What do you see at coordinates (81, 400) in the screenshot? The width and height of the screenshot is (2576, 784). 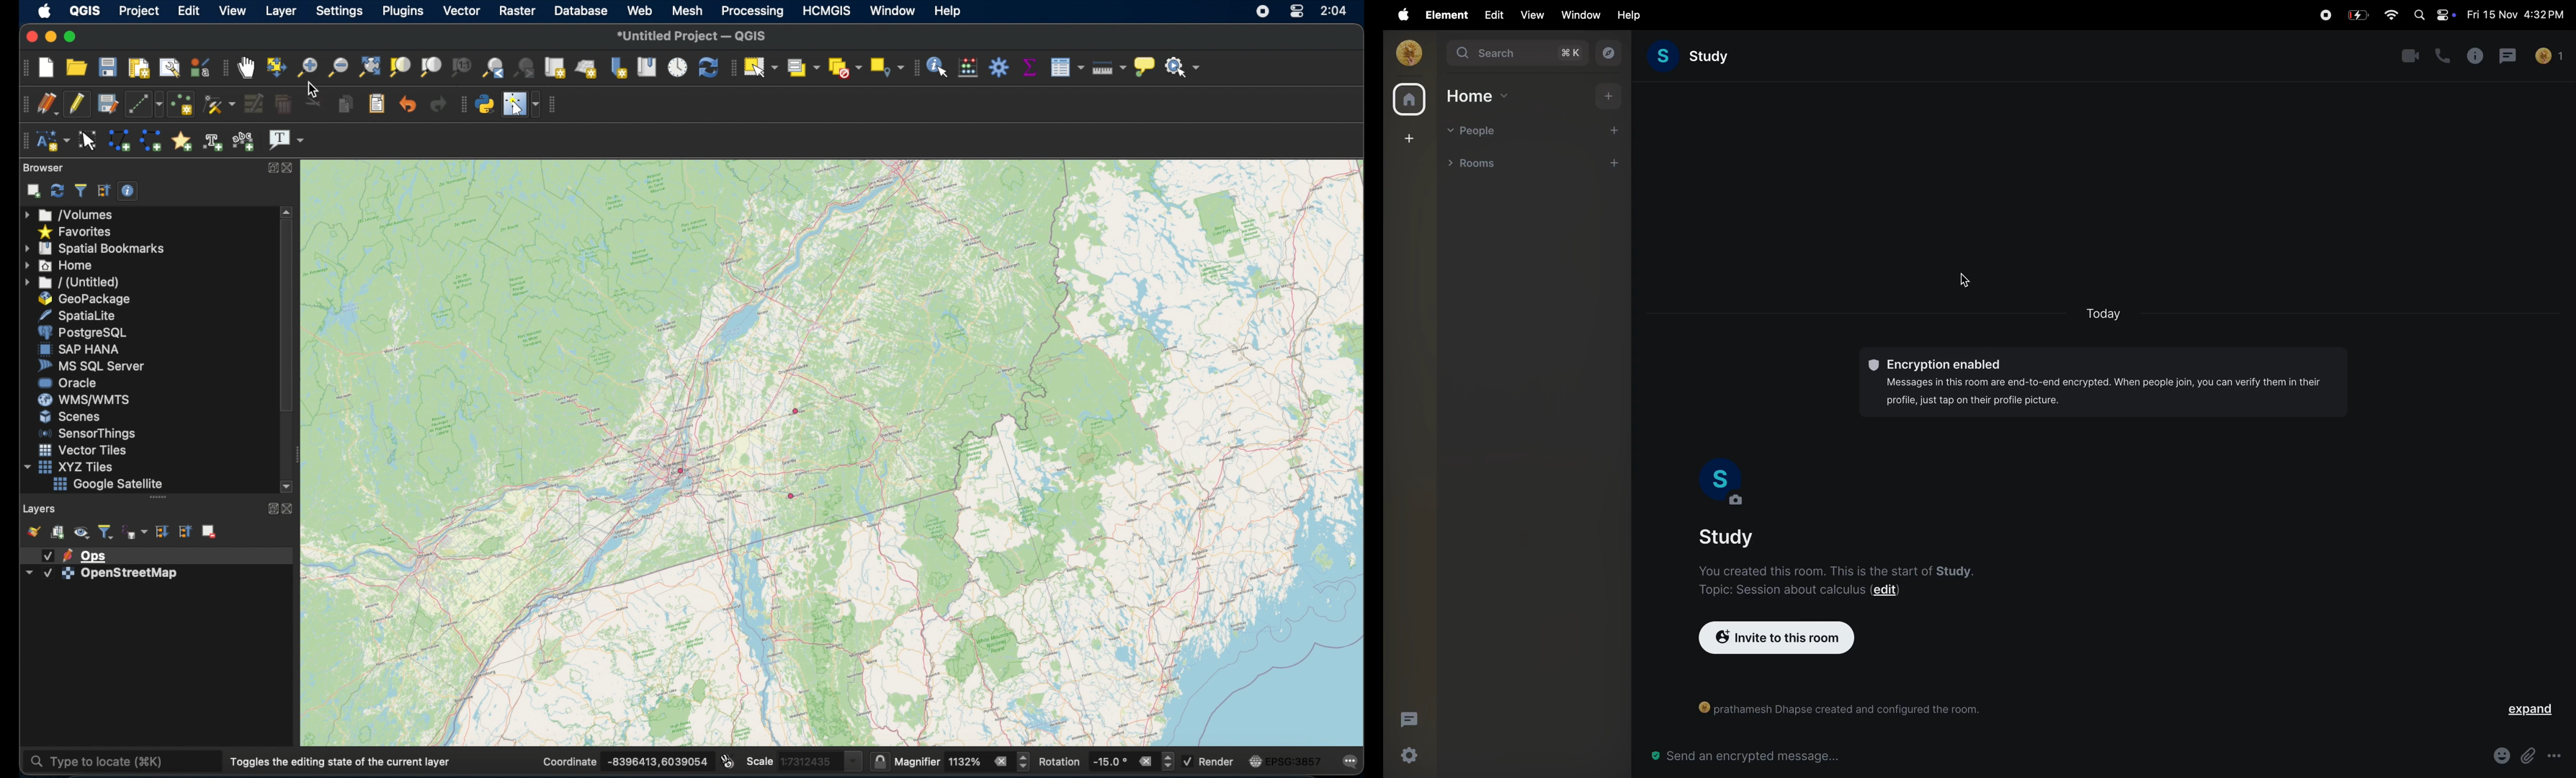 I see `was/wmts` at bounding box center [81, 400].